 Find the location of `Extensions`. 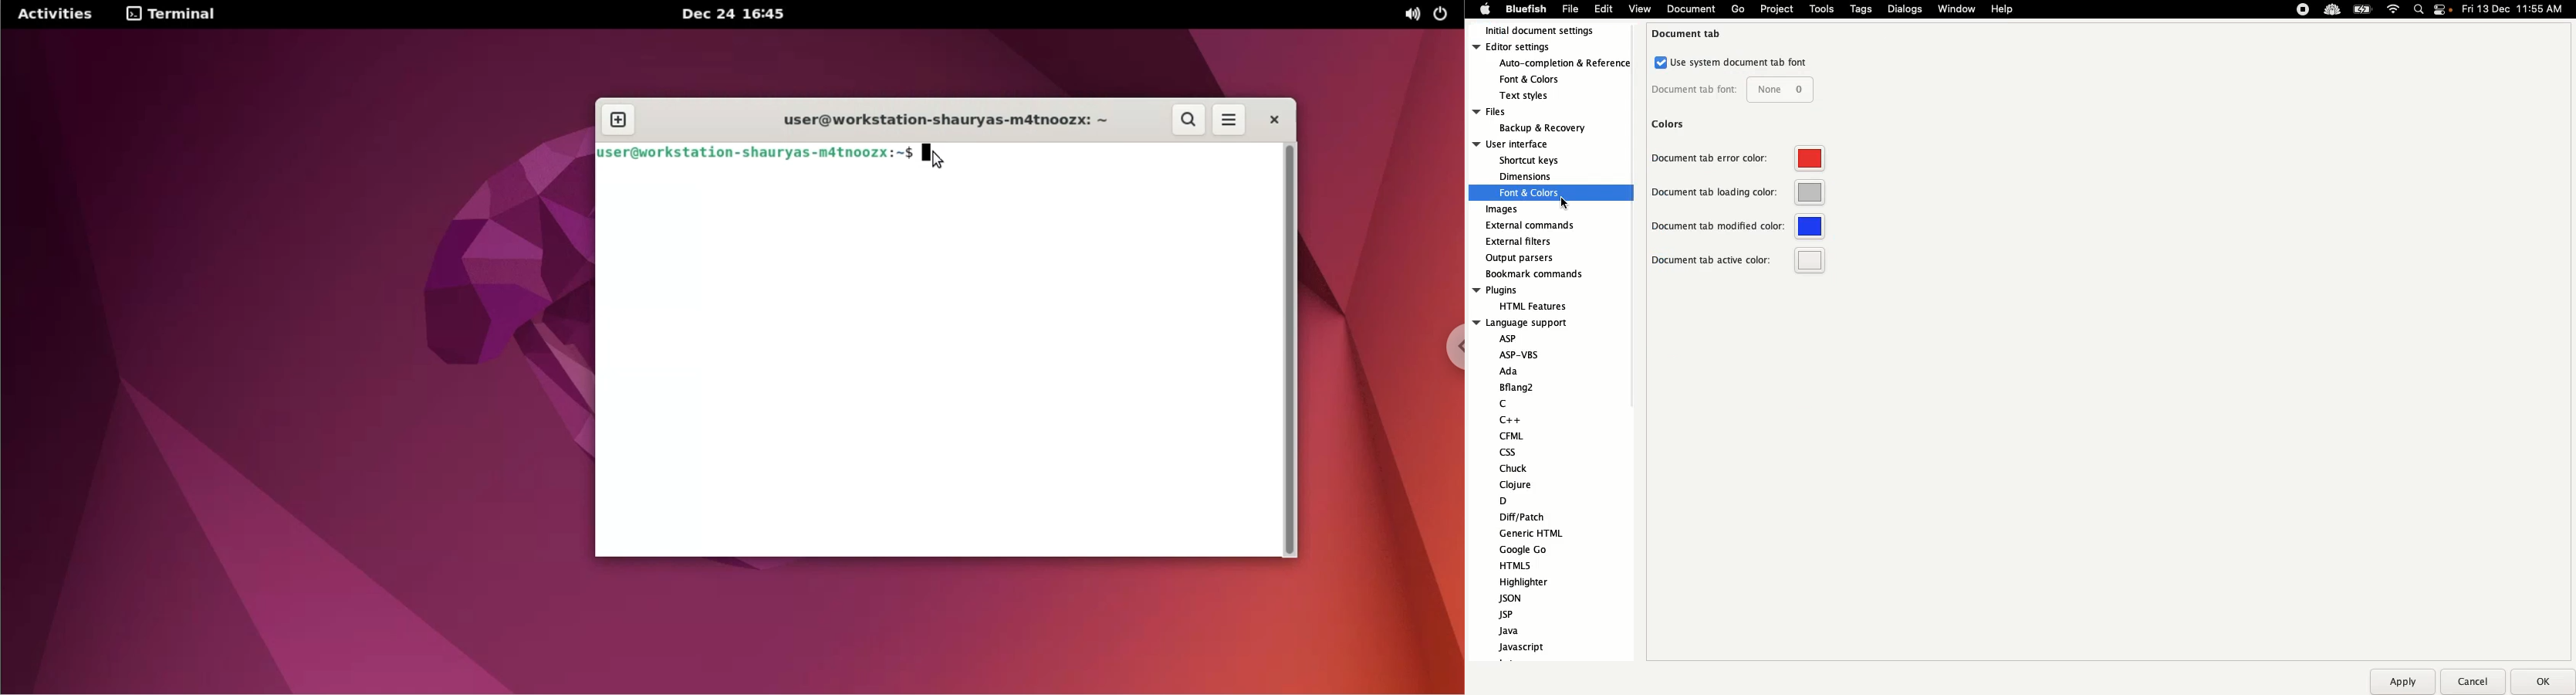

Extensions is located at coordinates (2316, 9).